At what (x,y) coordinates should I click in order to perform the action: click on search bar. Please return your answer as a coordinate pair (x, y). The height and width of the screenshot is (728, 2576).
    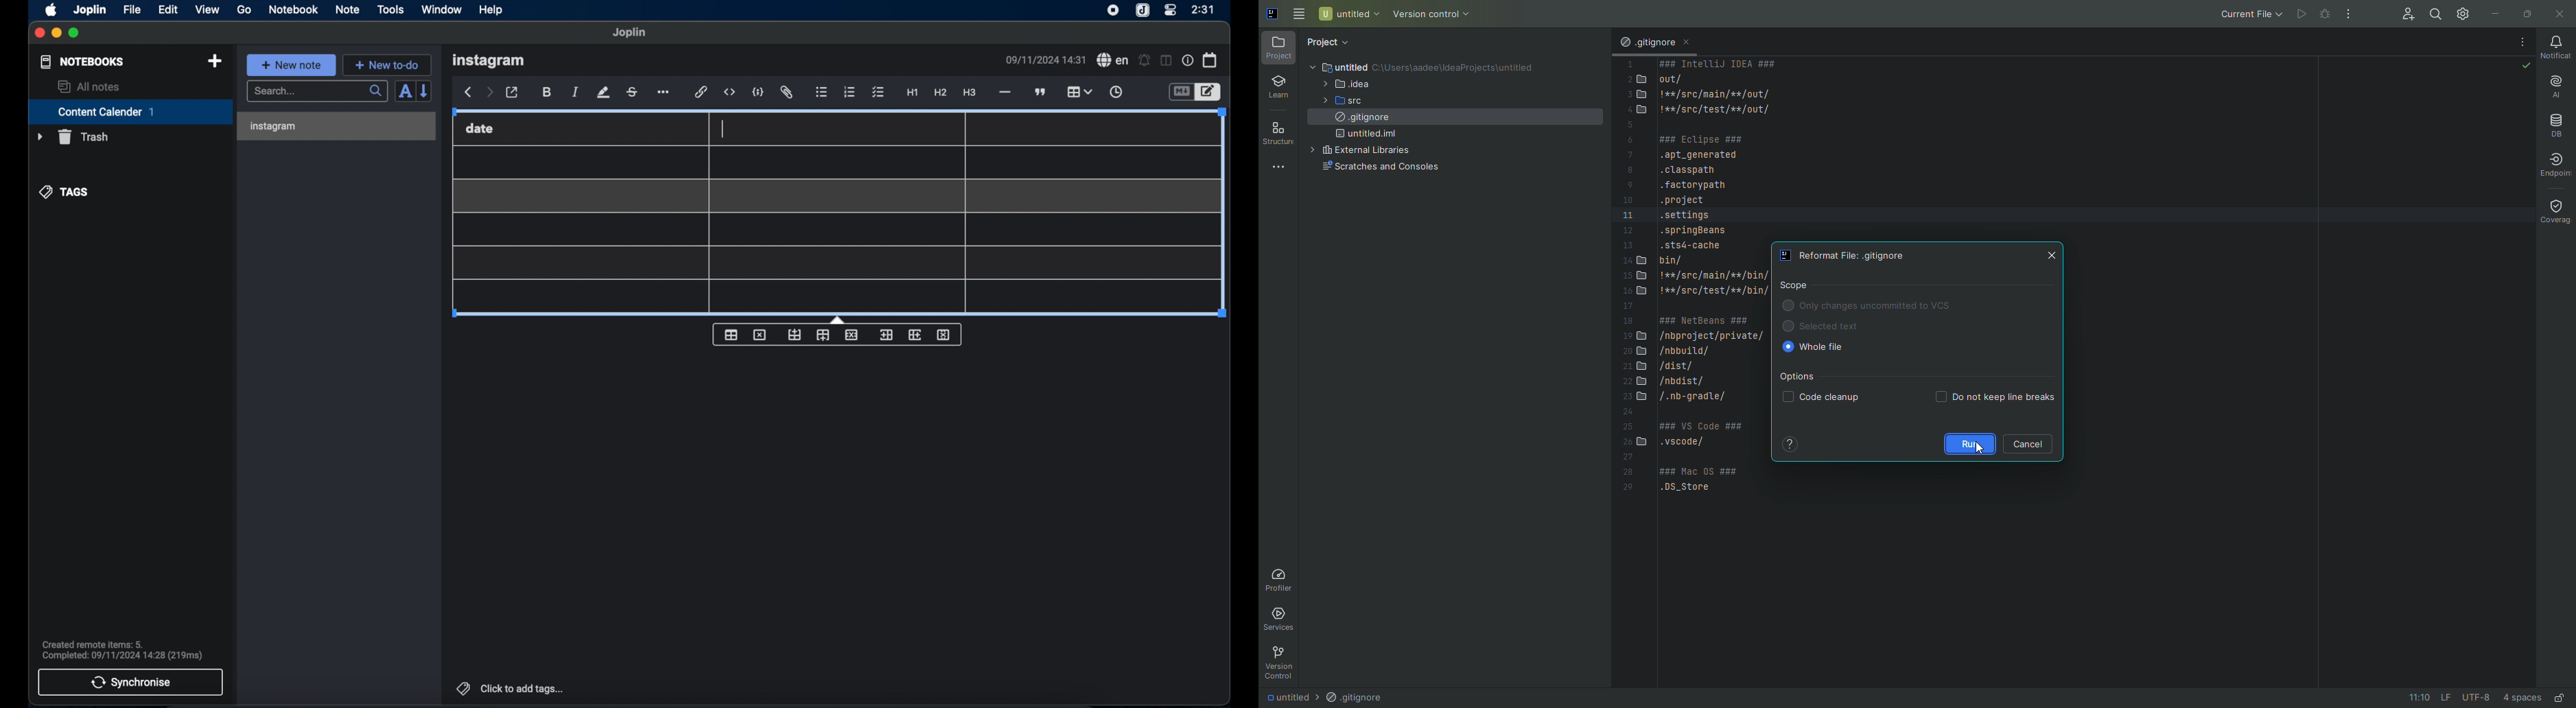
    Looking at the image, I should click on (318, 92).